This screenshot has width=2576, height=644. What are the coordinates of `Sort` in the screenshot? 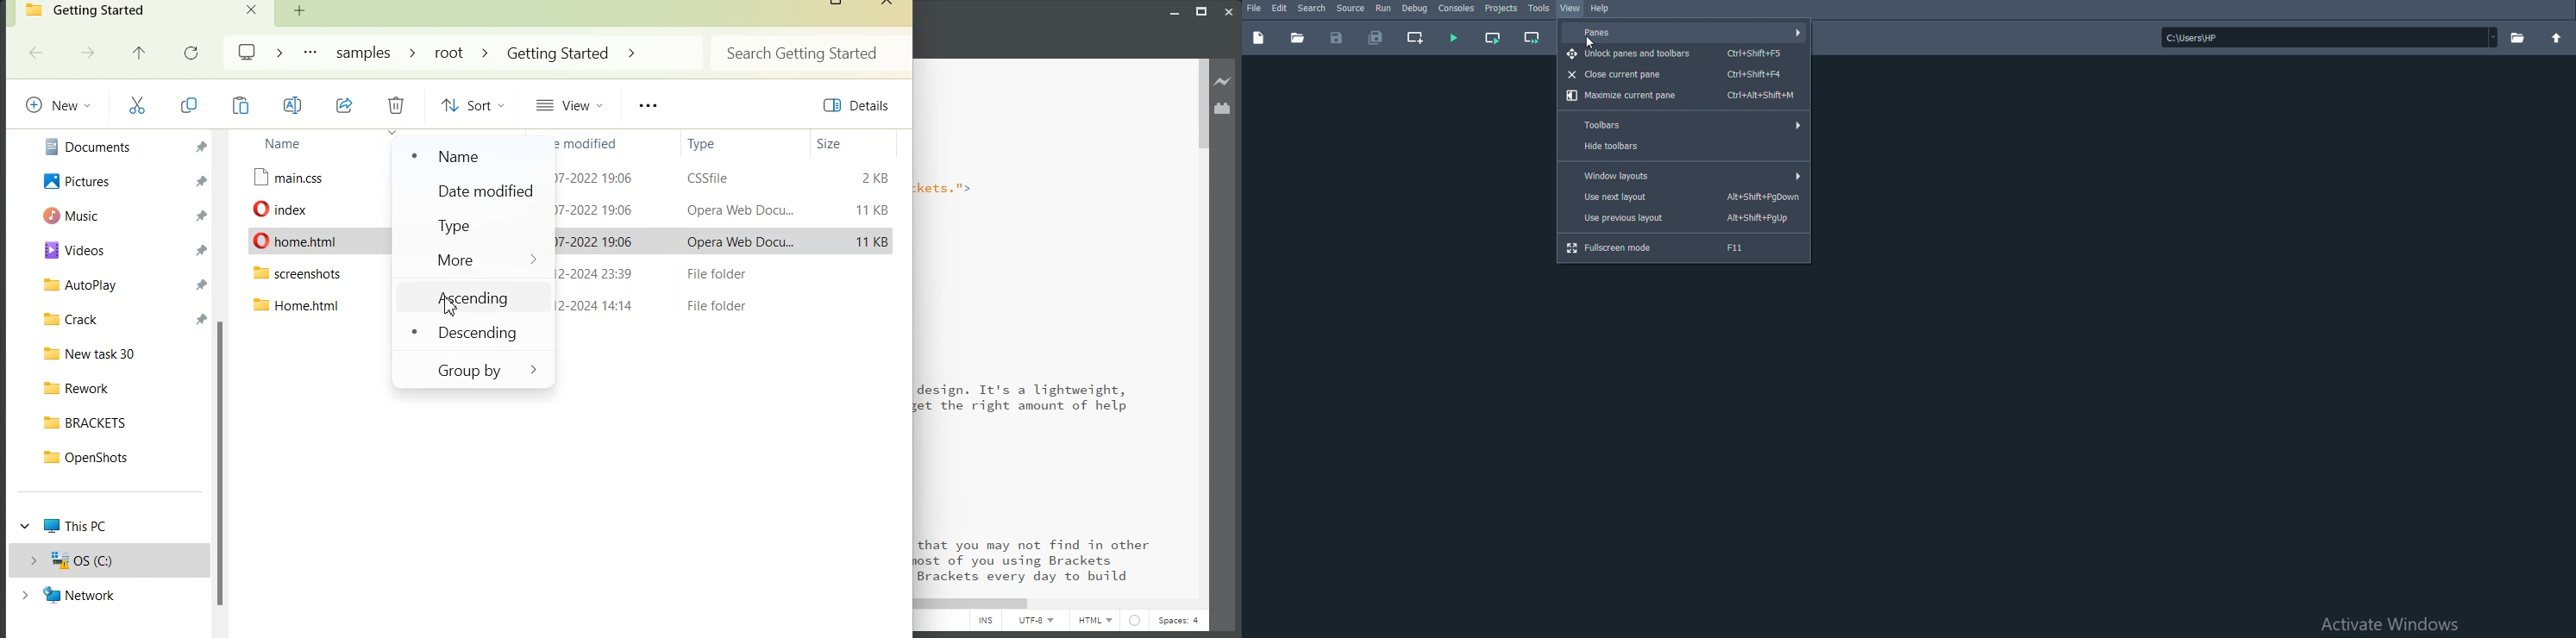 It's located at (470, 104).